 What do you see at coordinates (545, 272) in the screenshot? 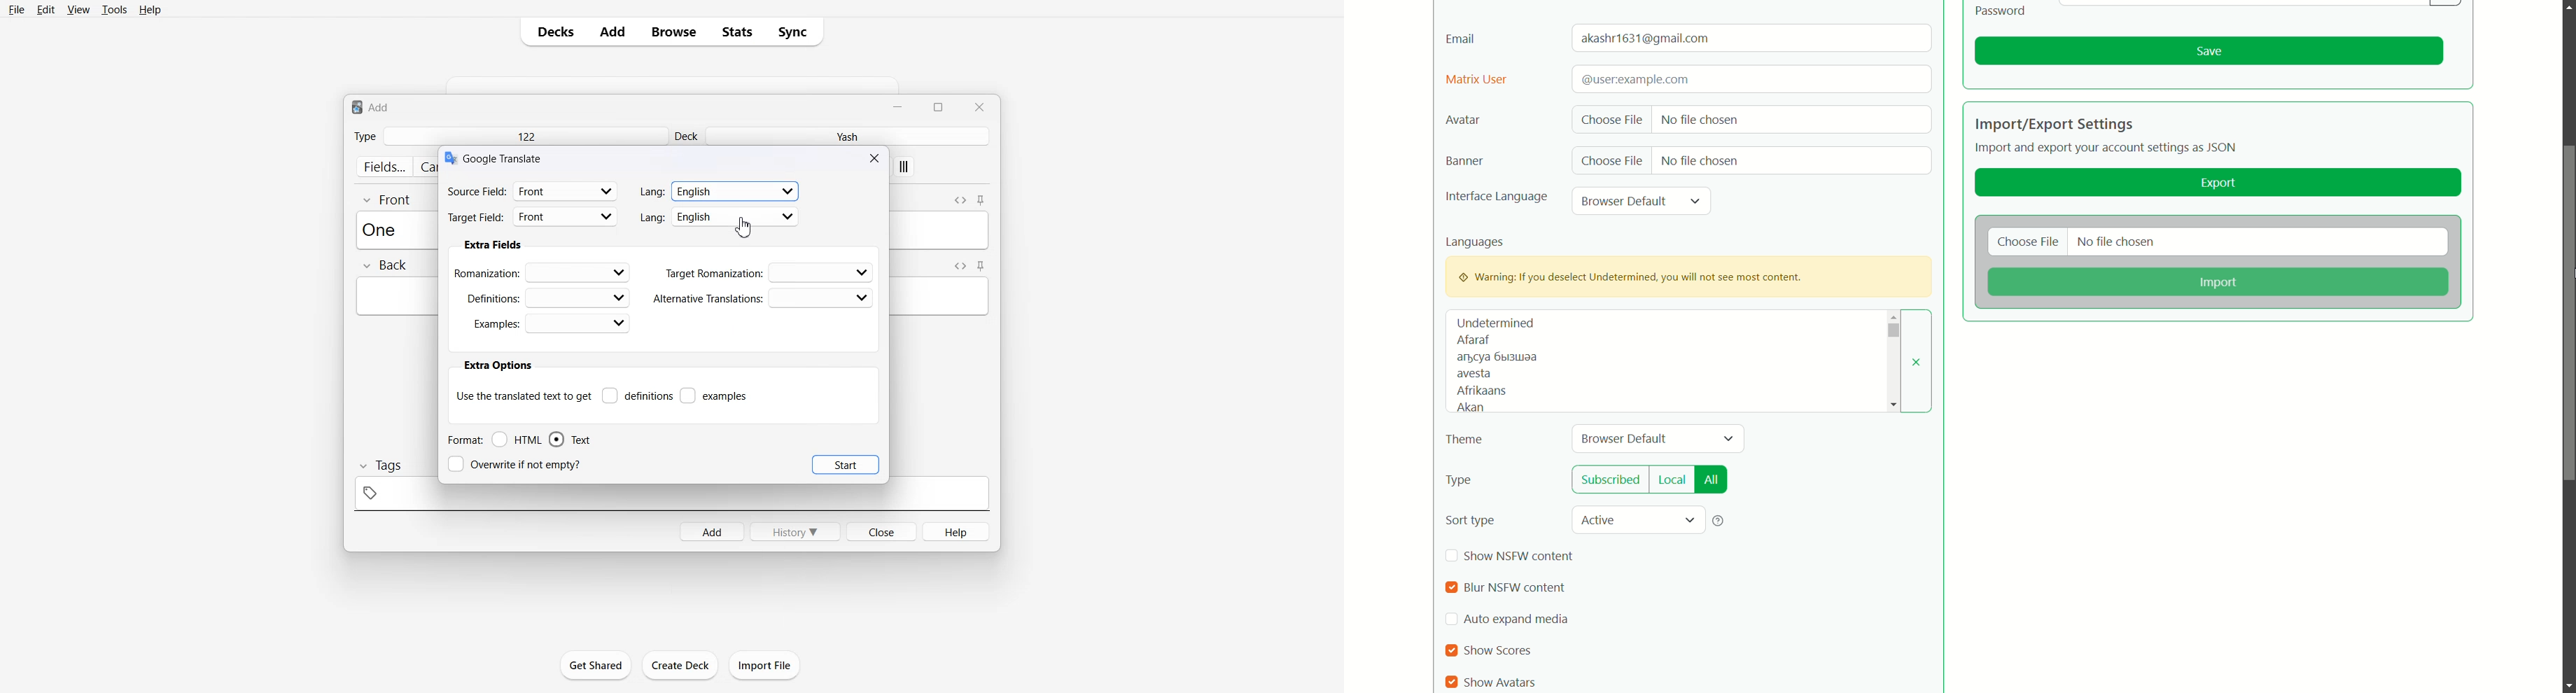
I see `Romanization:` at bounding box center [545, 272].